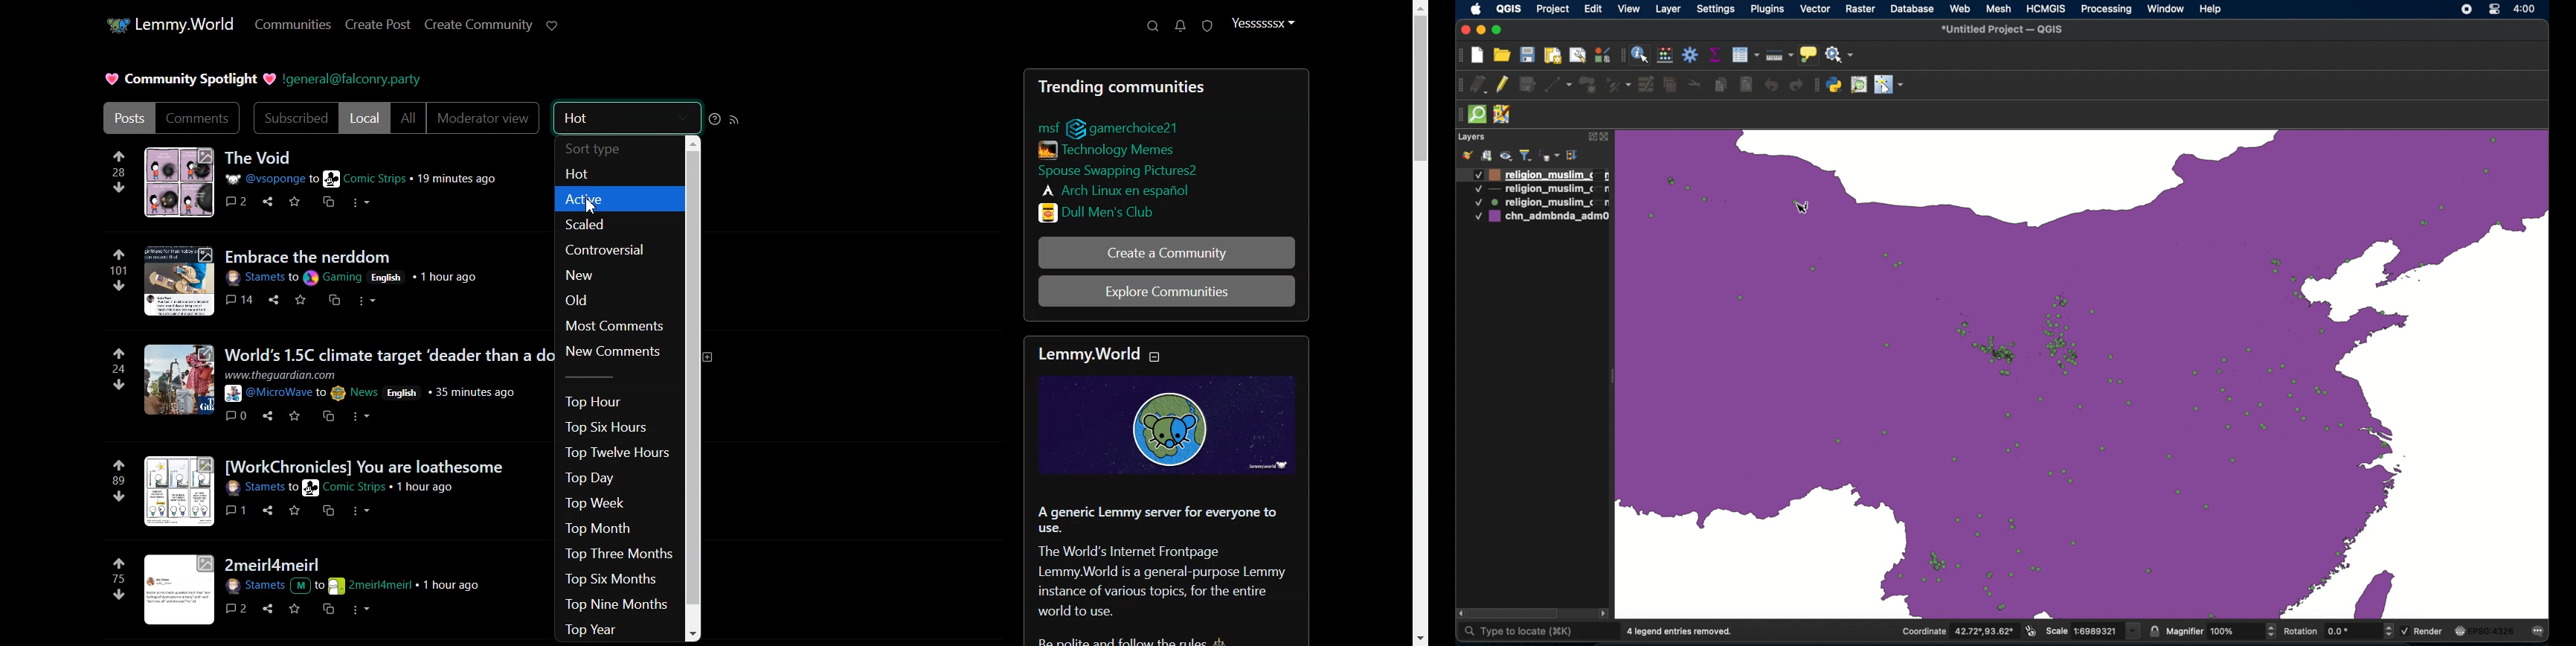  Describe the element at coordinates (1467, 155) in the screenshot. I see `open styling panel ` at that location.